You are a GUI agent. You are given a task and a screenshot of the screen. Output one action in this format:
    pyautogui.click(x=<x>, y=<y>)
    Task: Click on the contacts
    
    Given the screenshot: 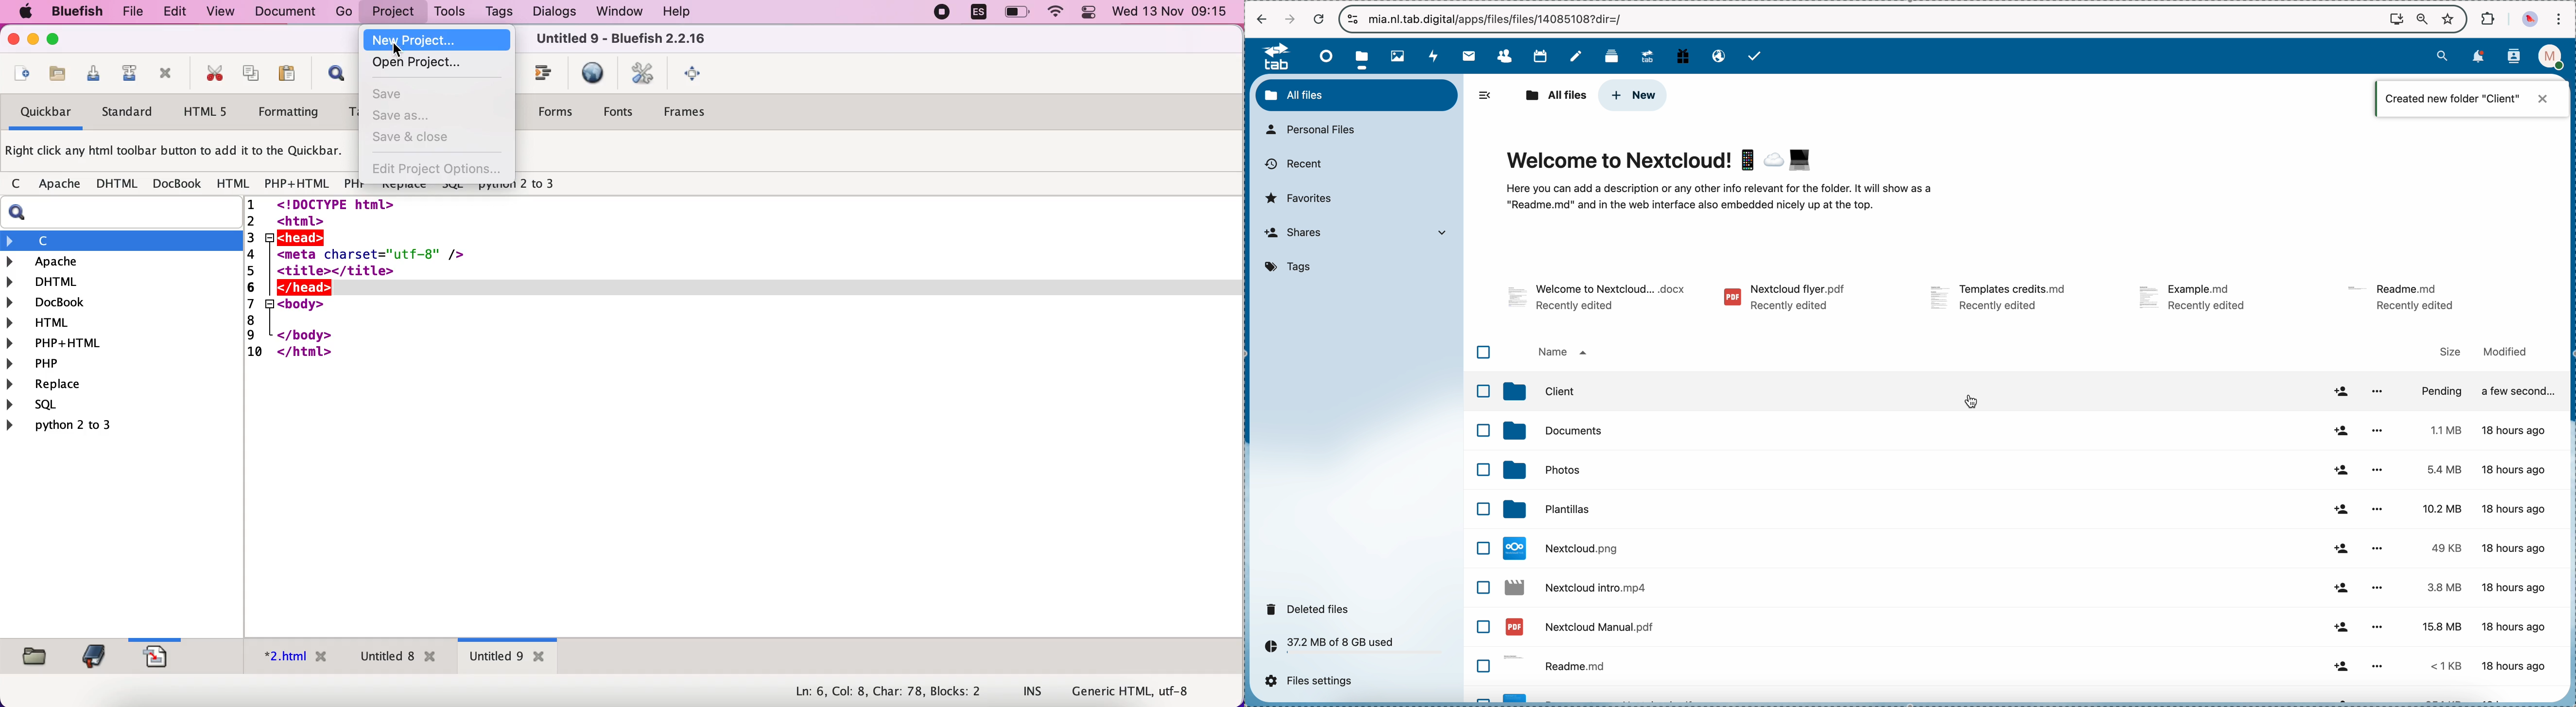 What is the action you would take?
    pyautogui.click(x=1504, y=56)
    